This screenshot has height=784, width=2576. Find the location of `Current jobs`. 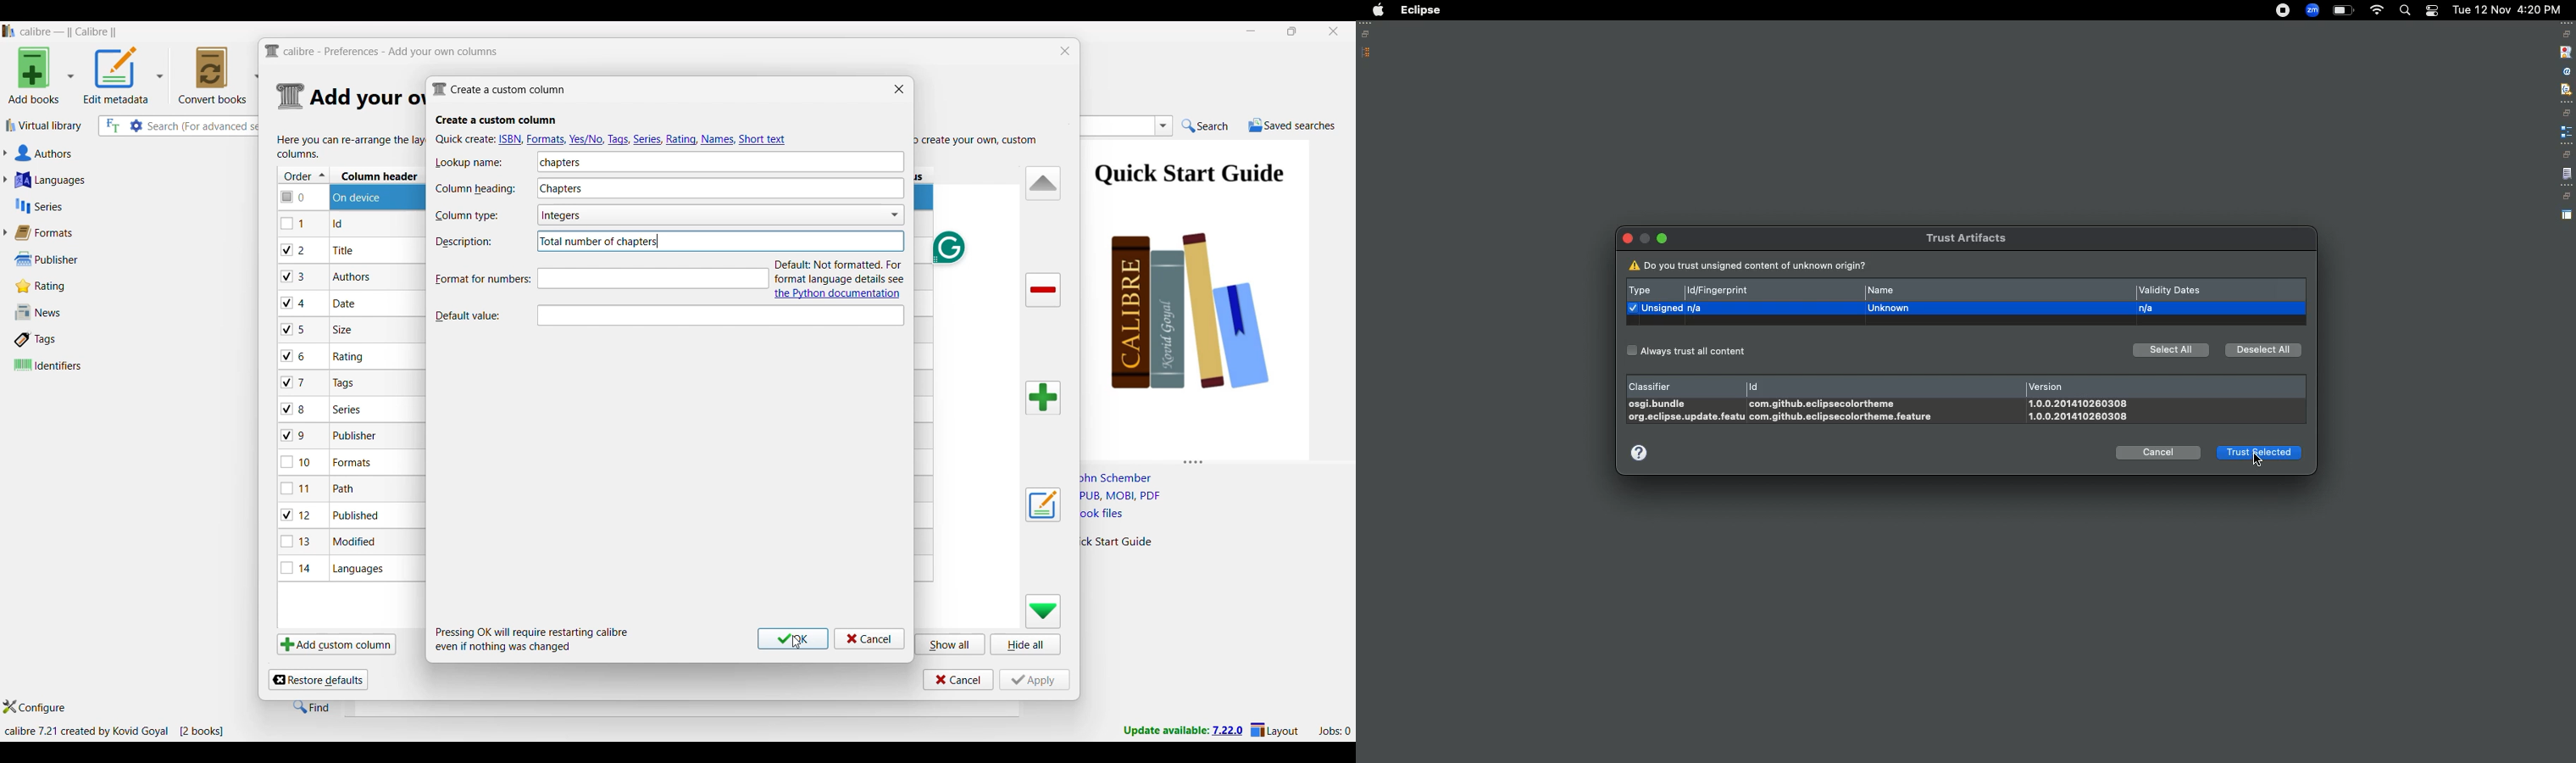

Current jobs is located at coordinates (1334, 731).